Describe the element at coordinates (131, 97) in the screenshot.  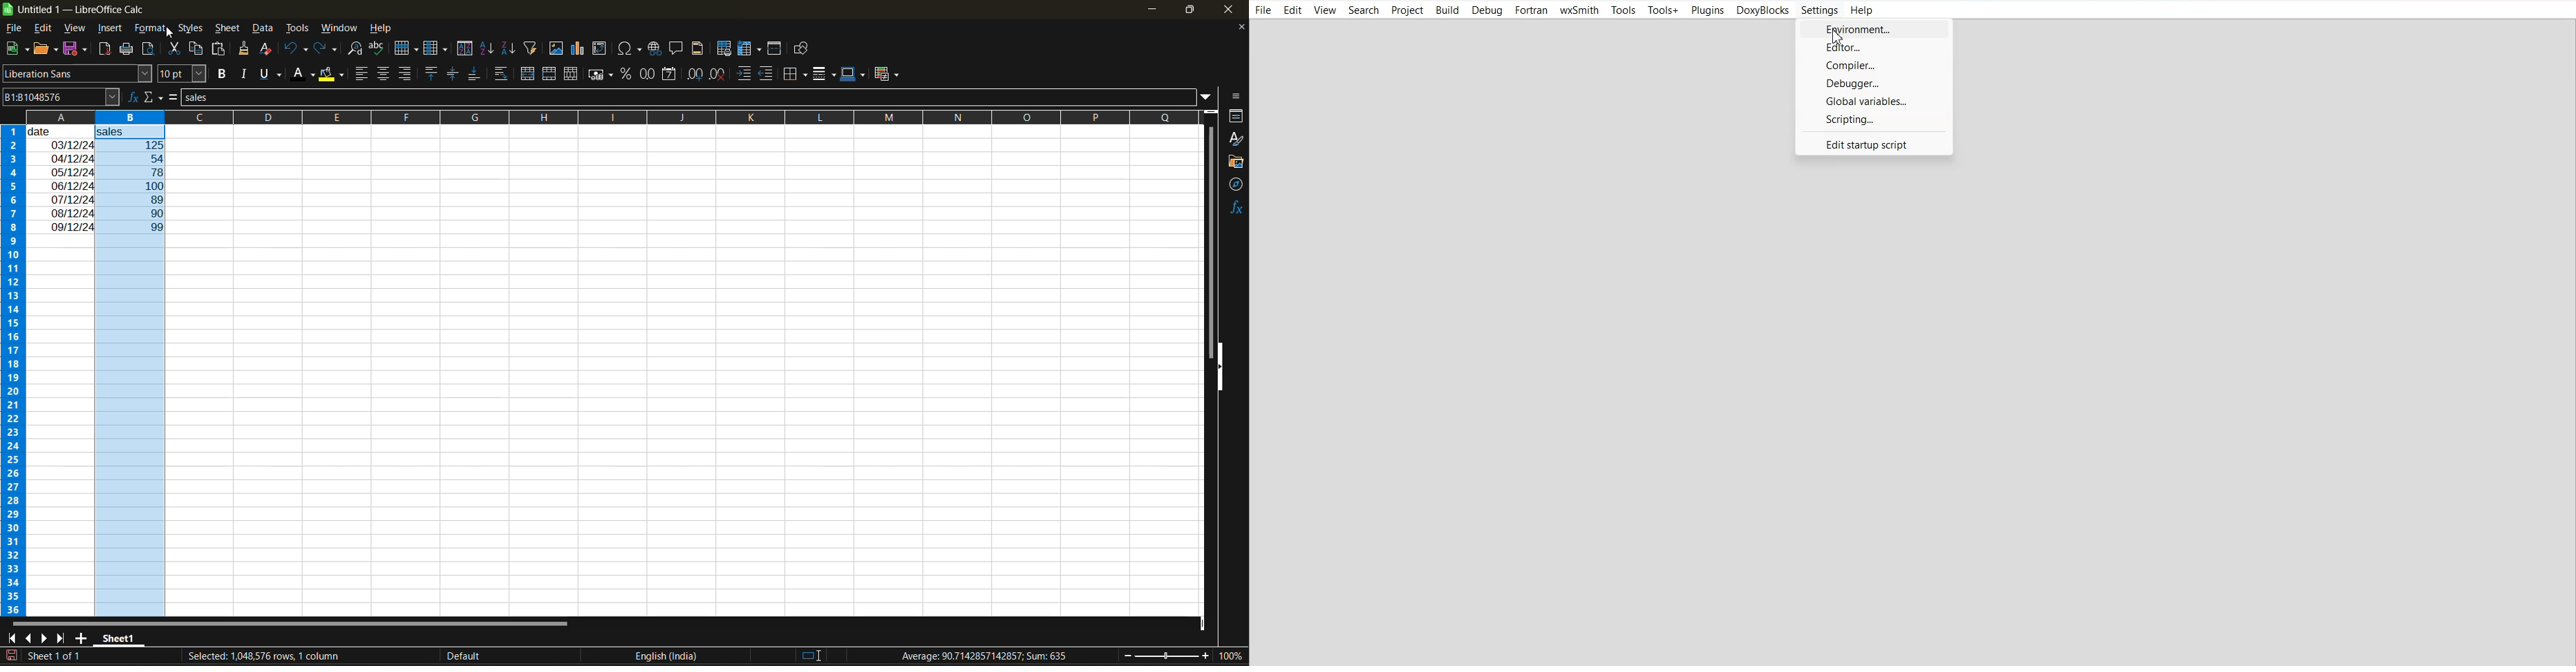
I see `function wizard` at that location.